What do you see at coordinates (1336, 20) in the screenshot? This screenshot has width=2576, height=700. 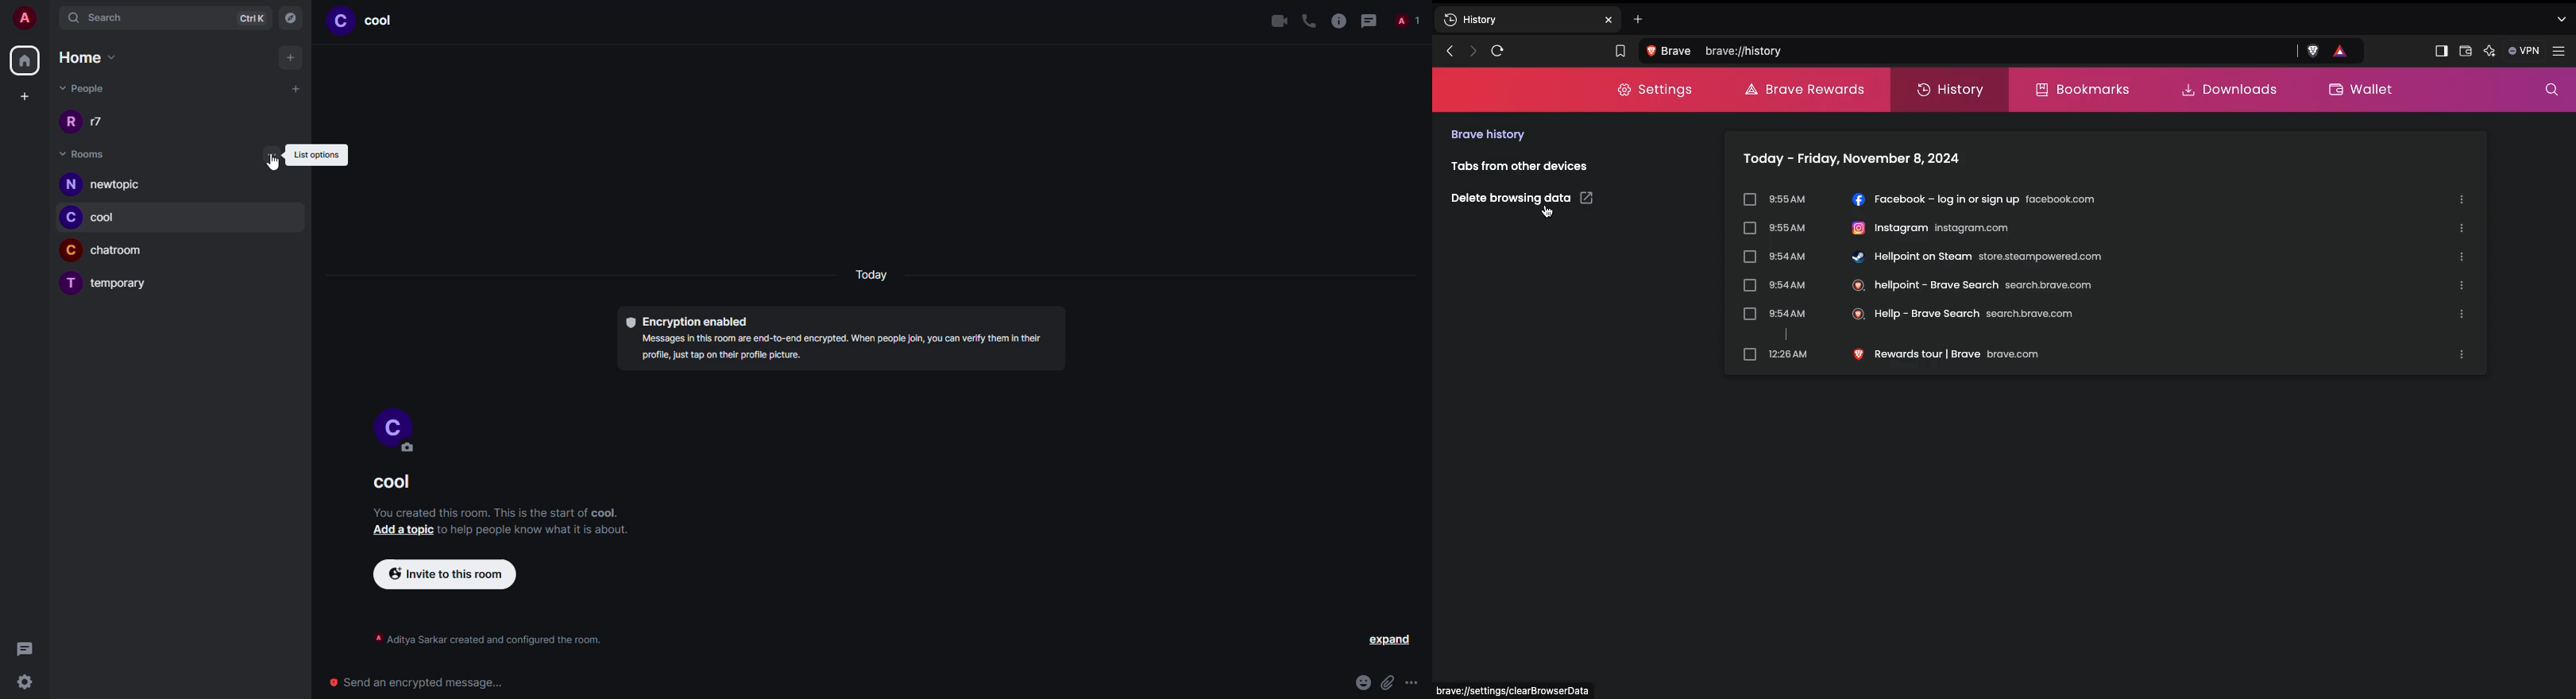 I see `info` at bounding box center [1336, 20].